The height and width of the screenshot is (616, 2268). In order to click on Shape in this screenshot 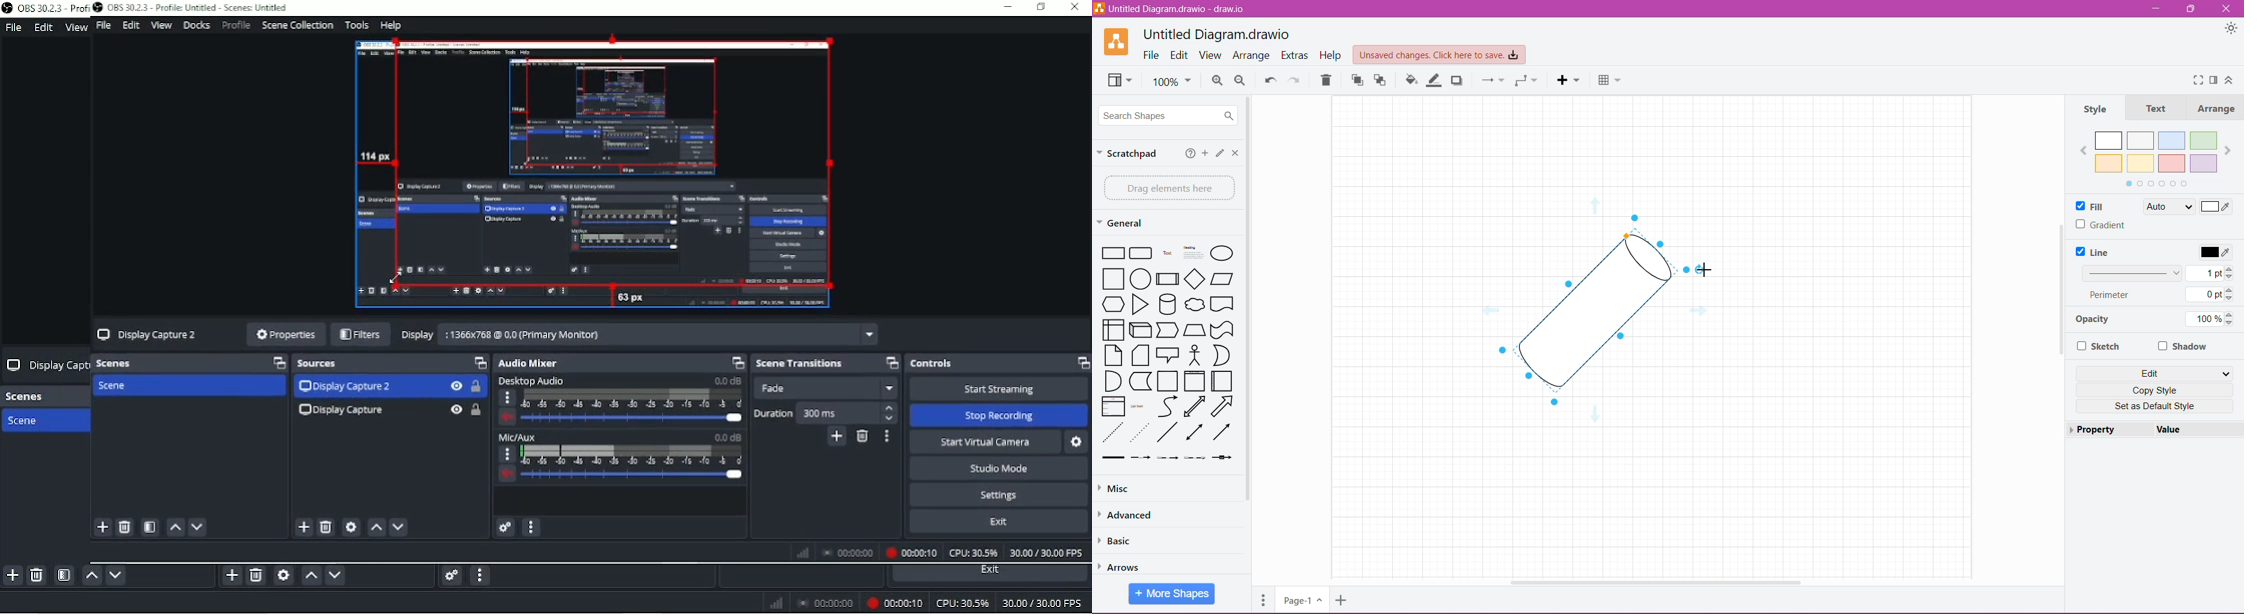, I will do `click(1594, 312)`.